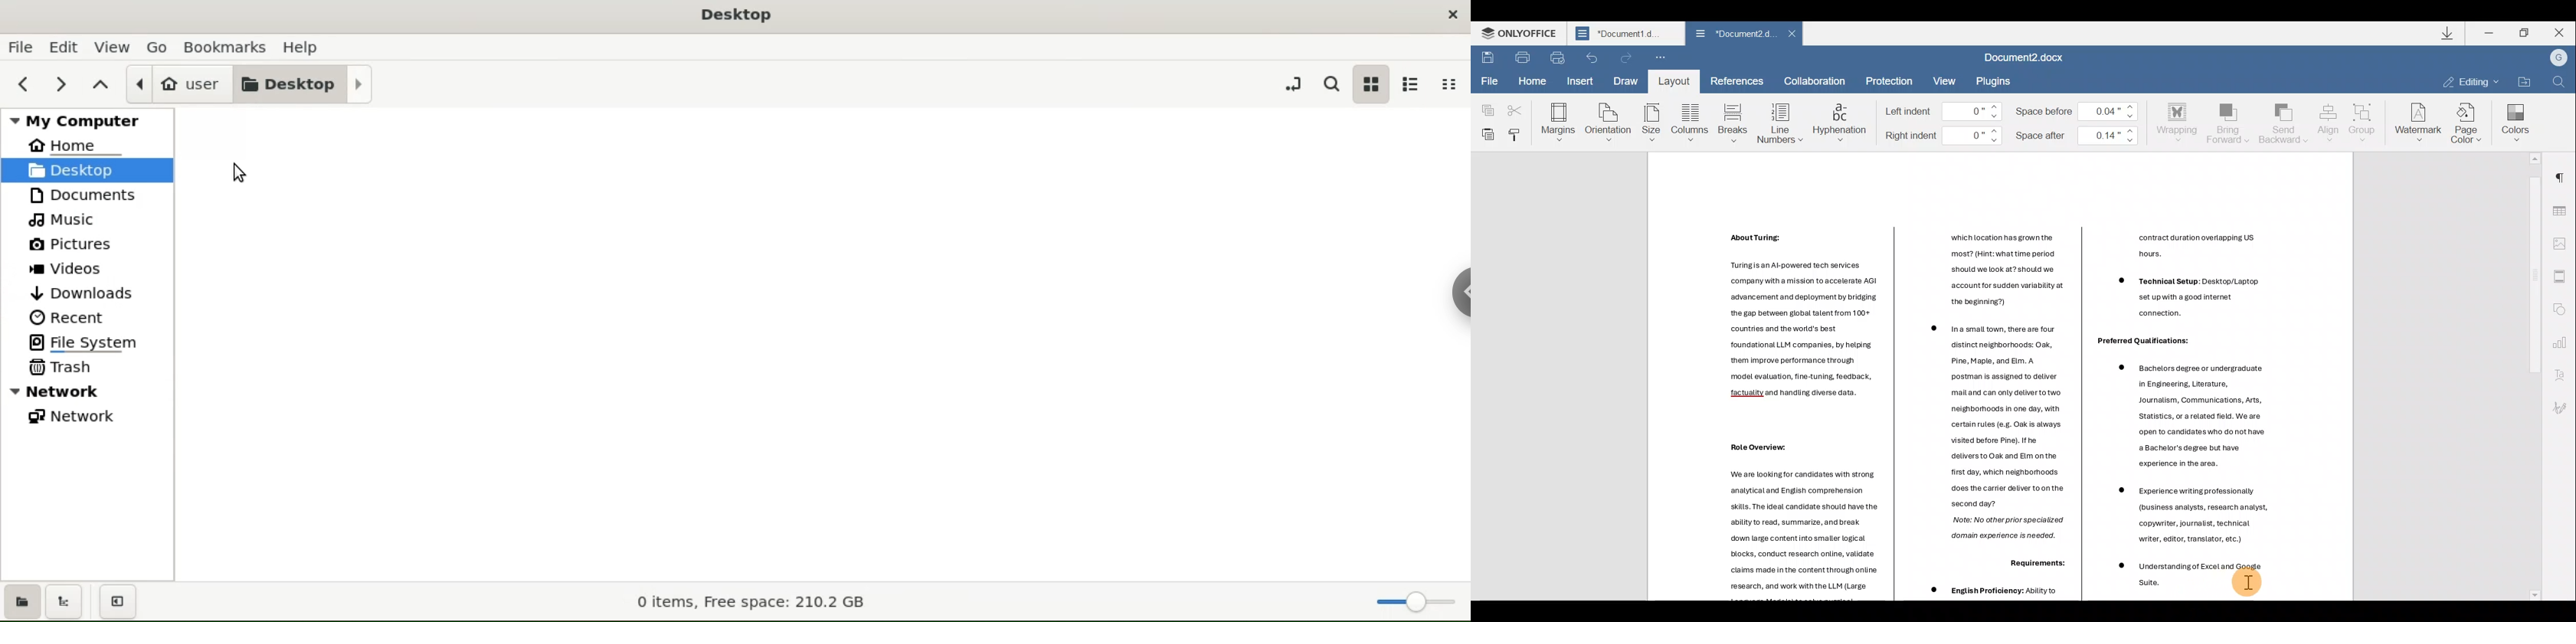 The image size is (2576, 644). Describe the element at coordinates (2515, 119) in the screenshot. I see `Colors` at that location.